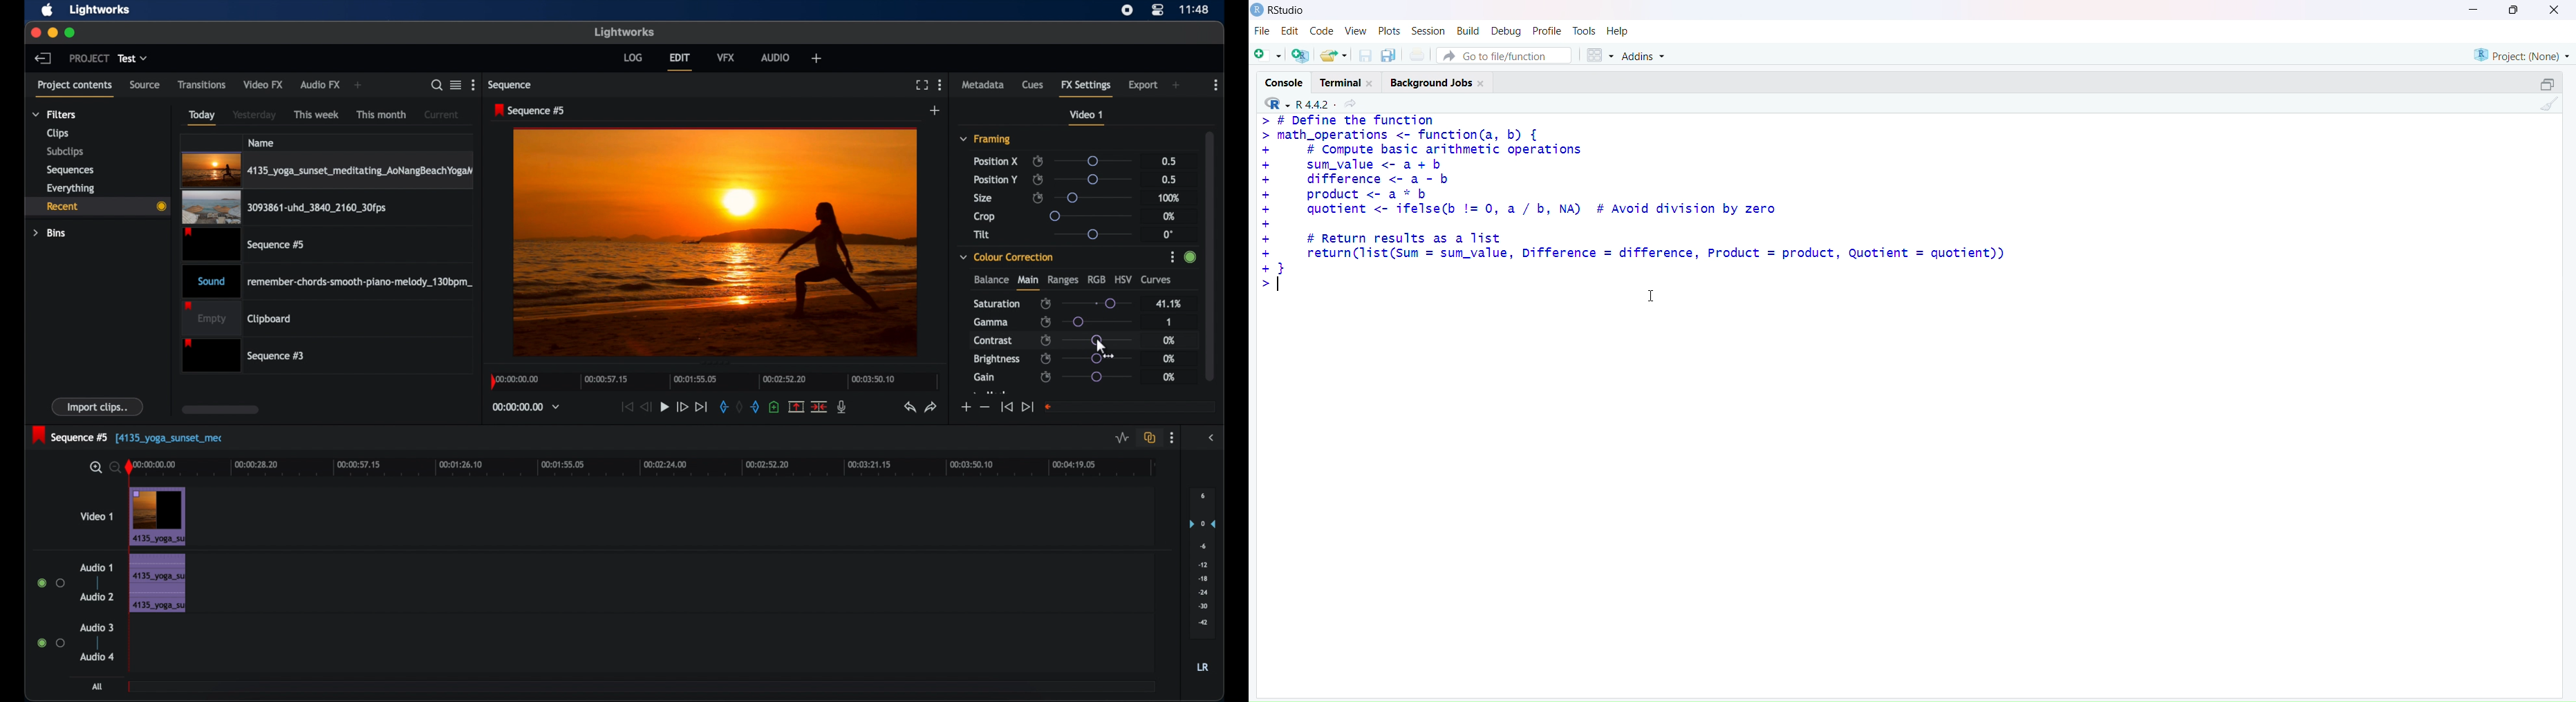 Image resolution: width=2576 pixels, height=728 pixels. Describe the element at coordinates (64, 153) in the screenshot. I see `subclips` at that location.